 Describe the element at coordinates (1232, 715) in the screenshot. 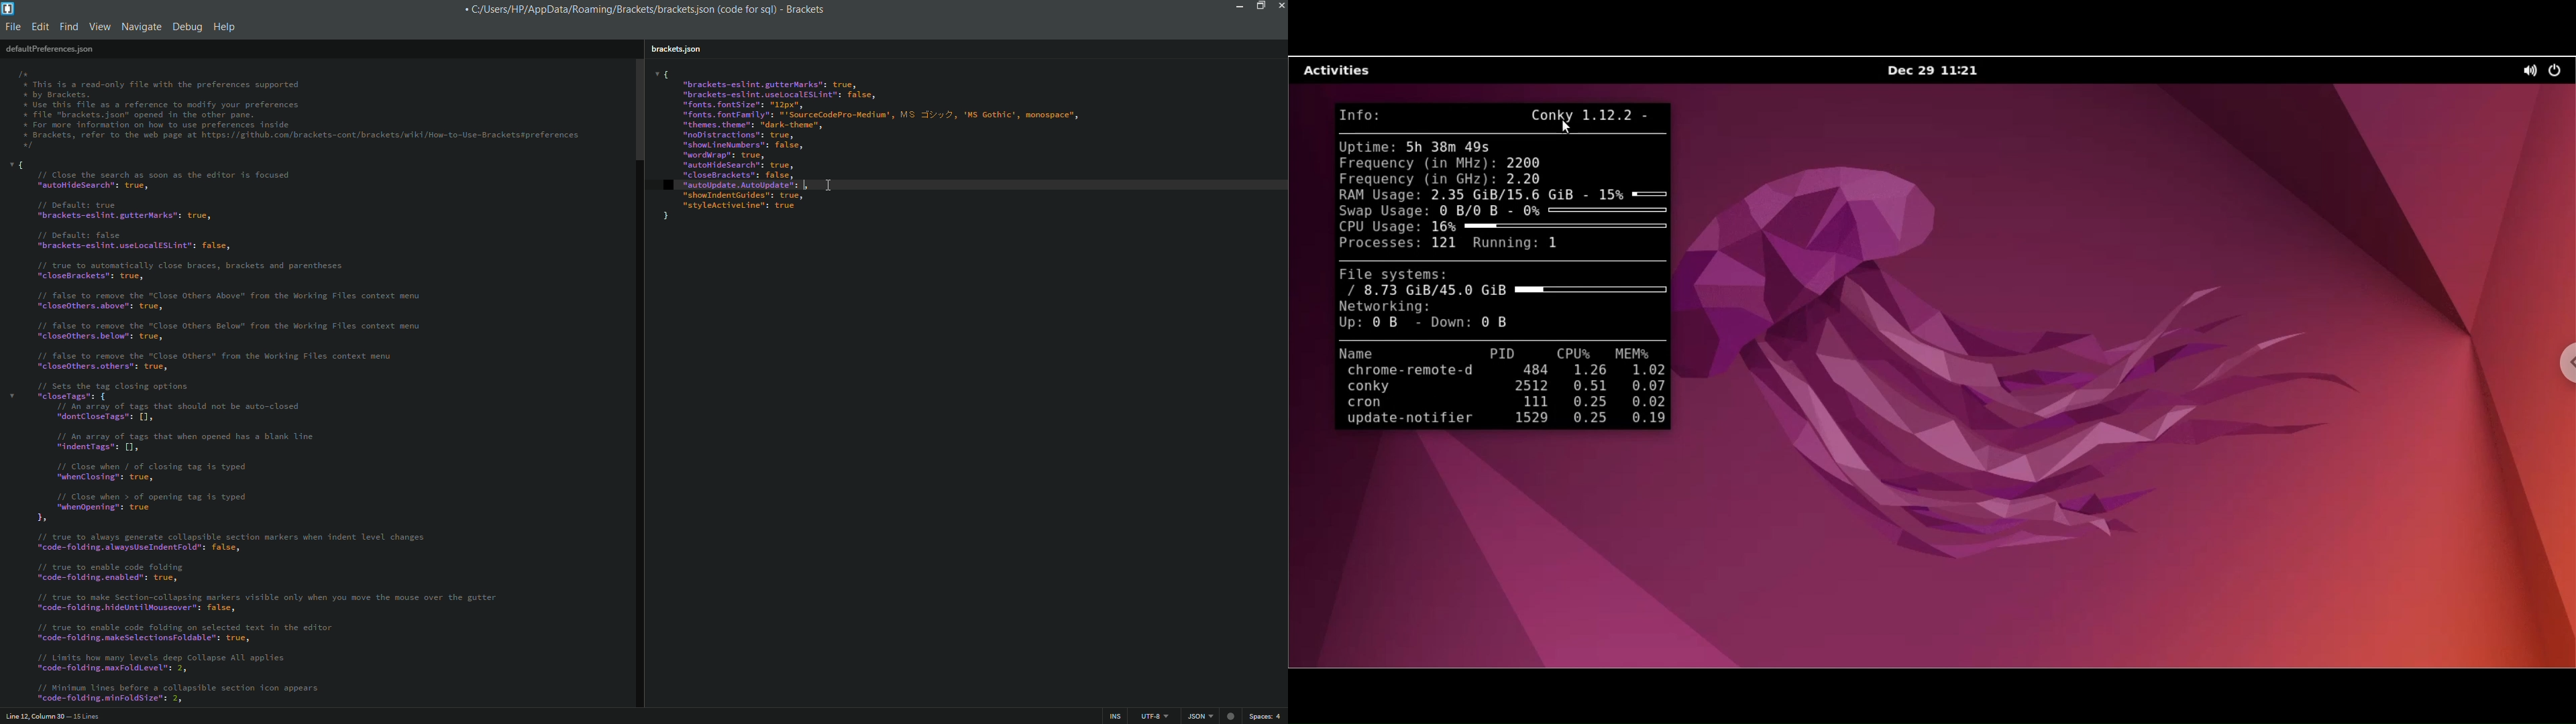

I see `record` at that location.